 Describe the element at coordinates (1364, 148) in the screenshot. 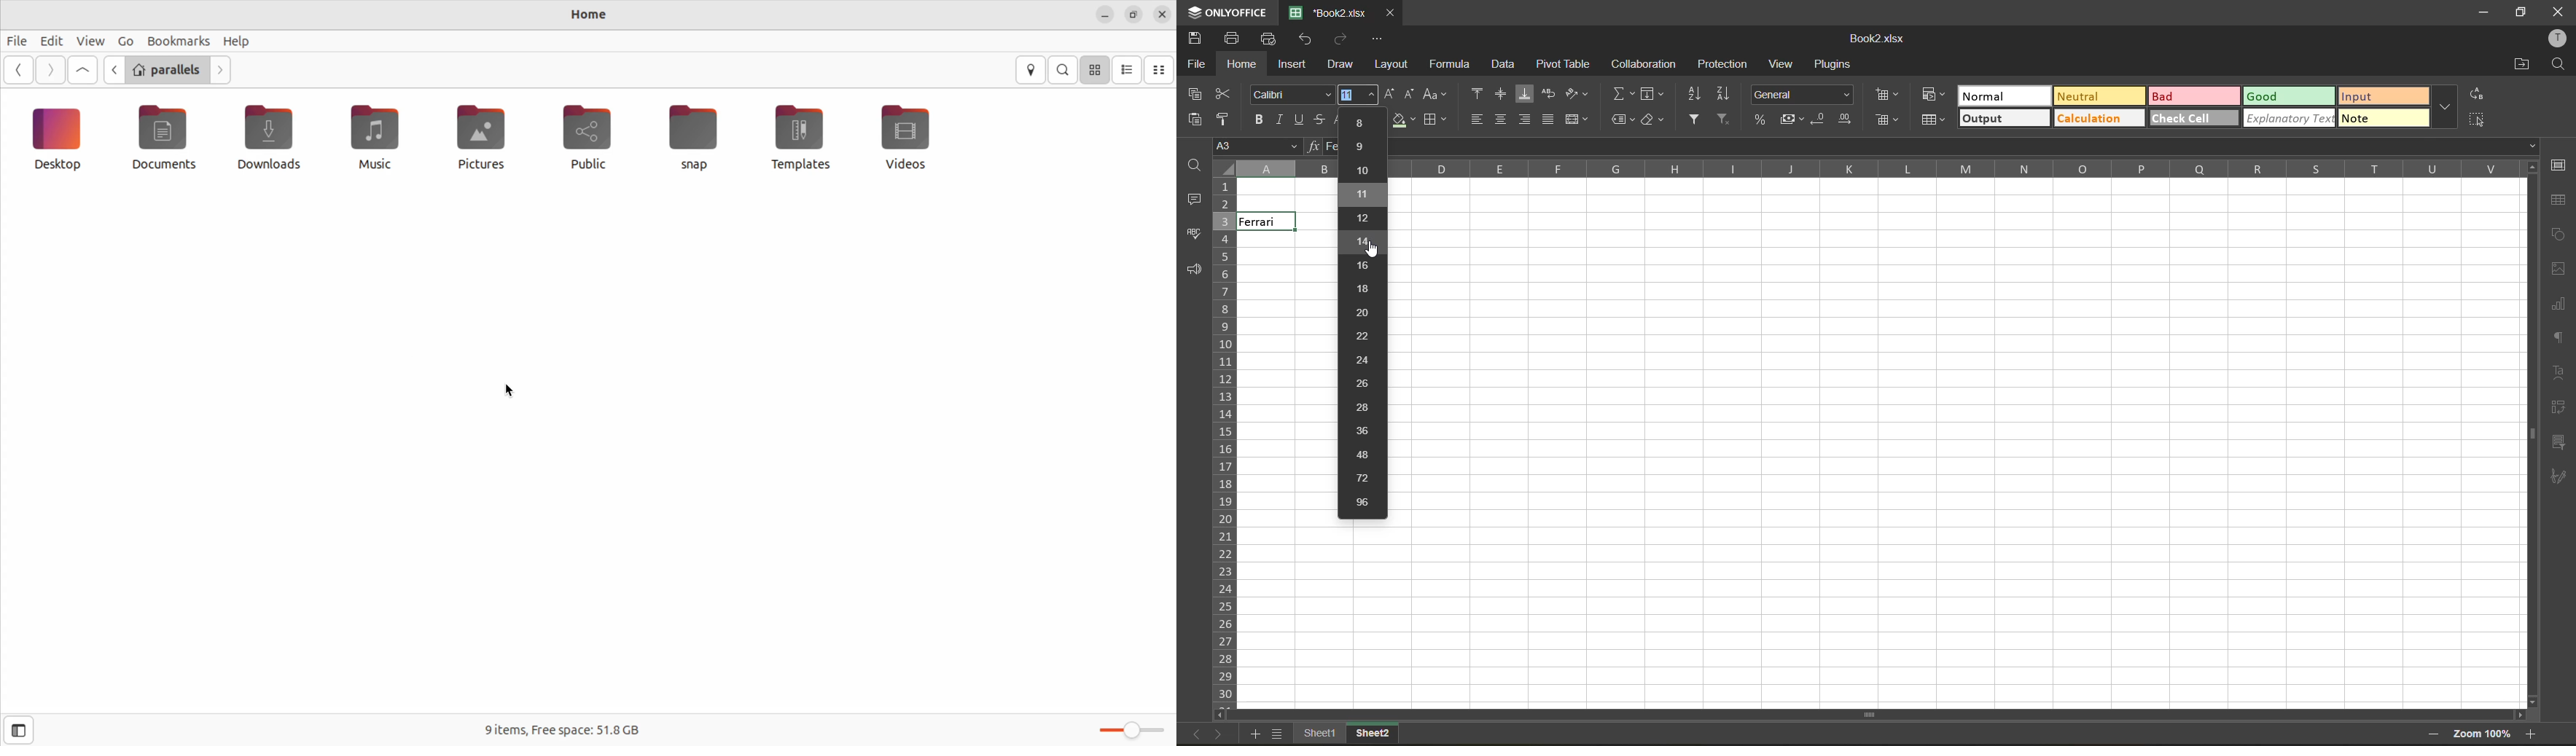

I see `9` at that location.